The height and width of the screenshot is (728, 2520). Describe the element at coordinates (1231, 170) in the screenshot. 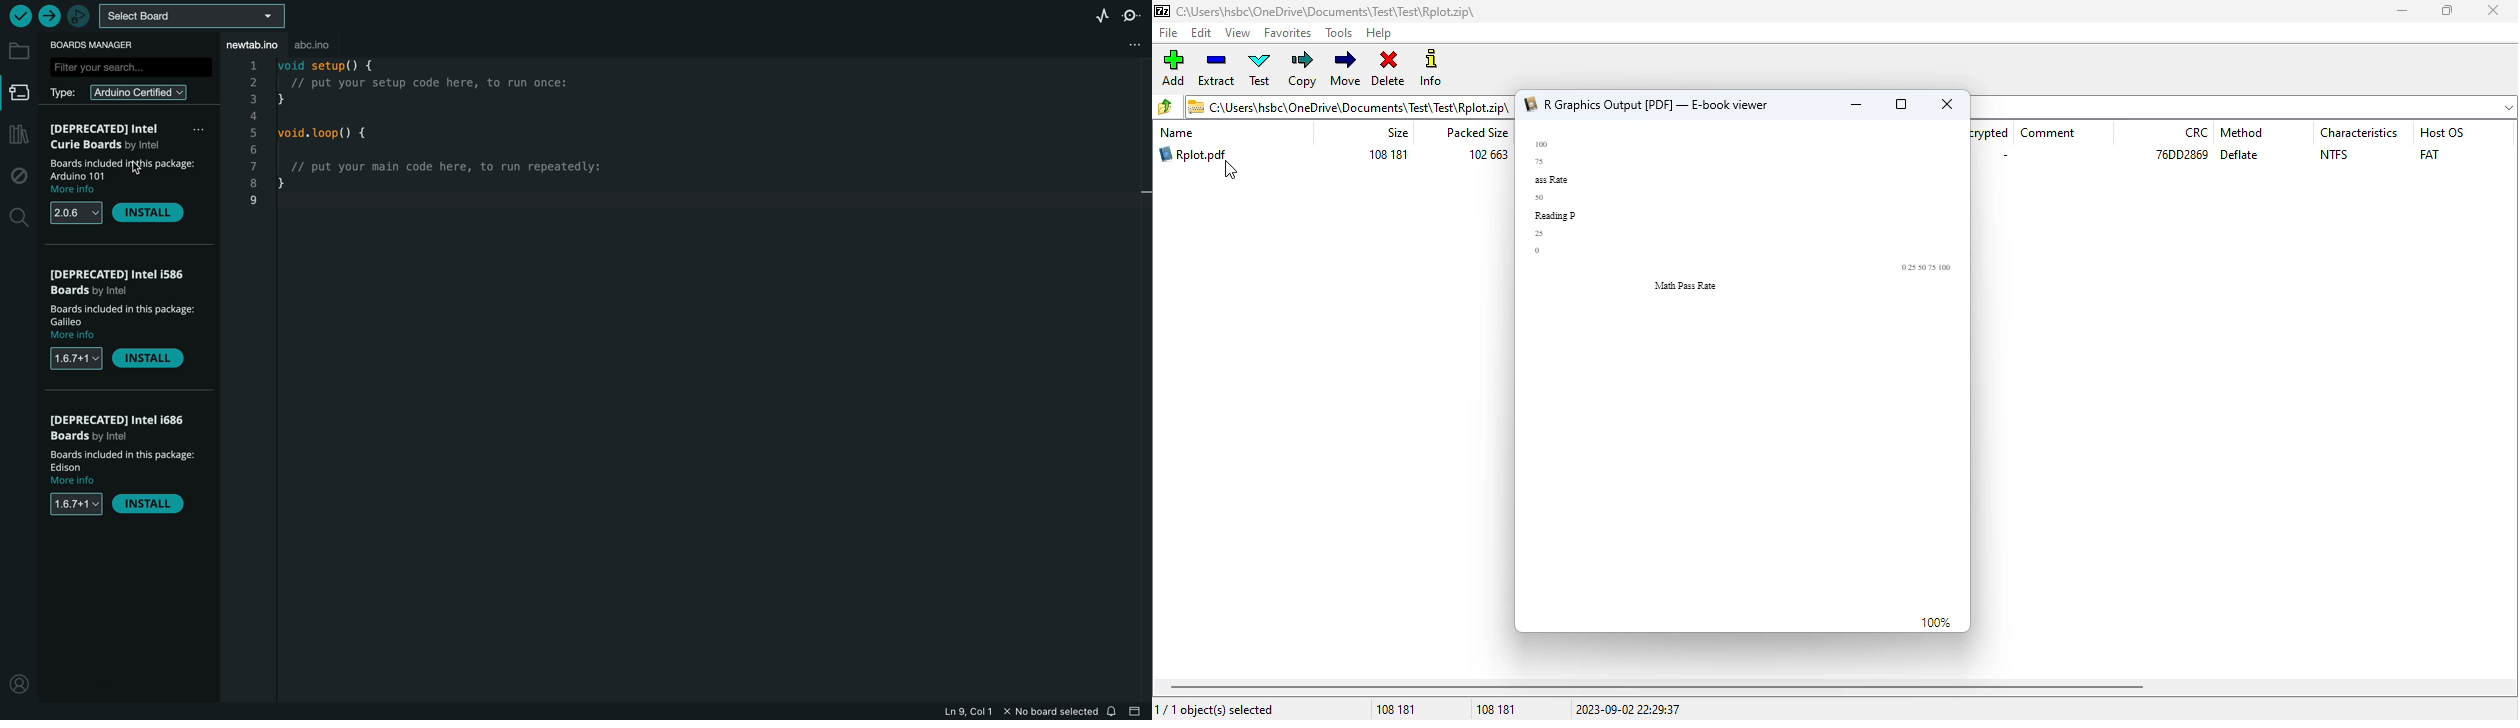

I see `cursor` at that location.